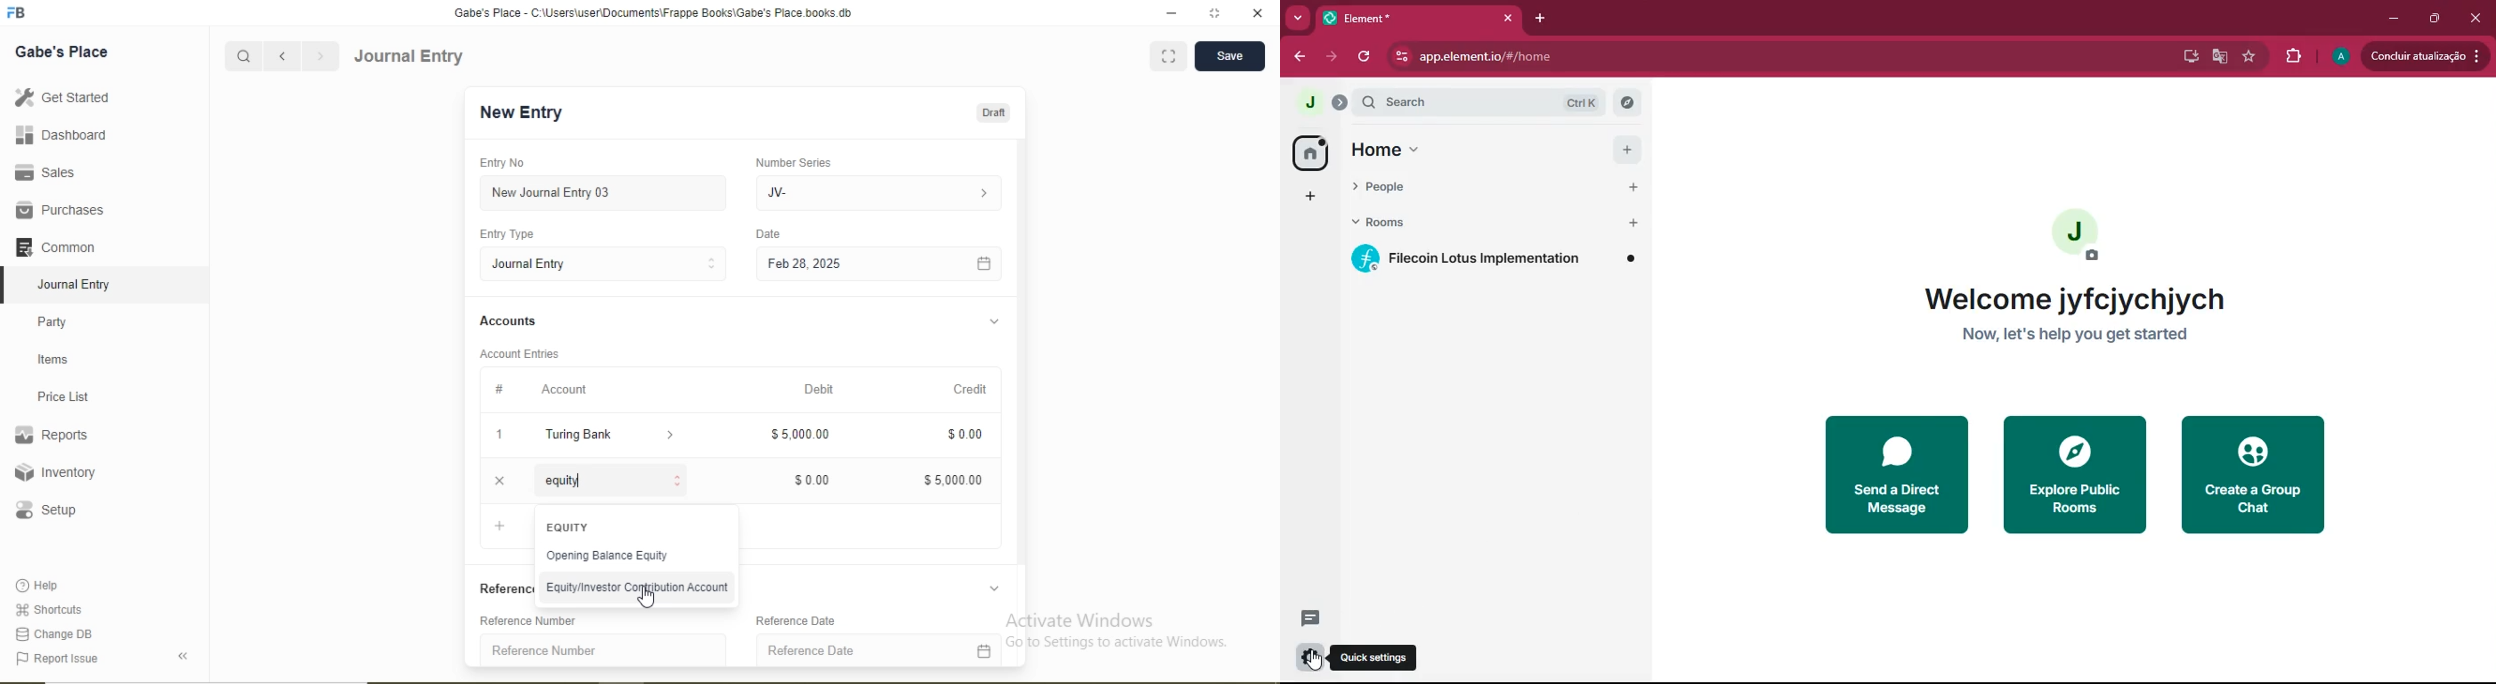 The width and height of the screenshot is (2520, 700). I want to click on Items, so click(53, 359).